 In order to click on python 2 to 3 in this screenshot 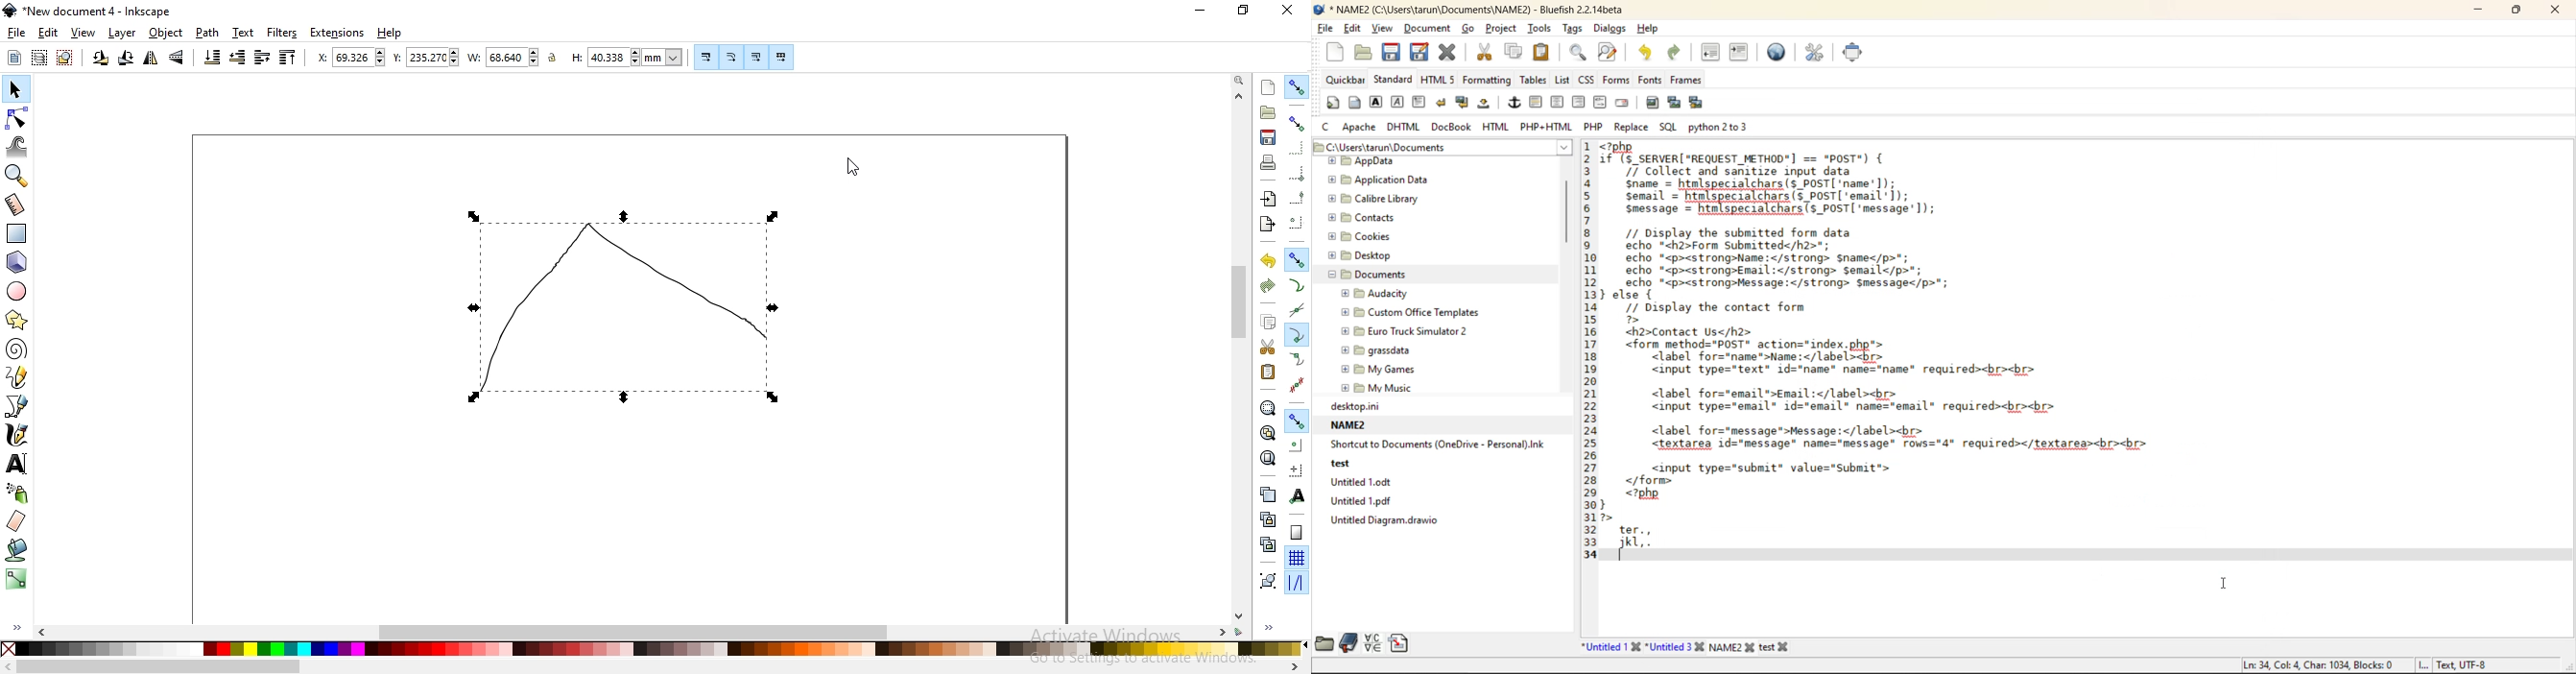, I will do `click(1722, 126)`.